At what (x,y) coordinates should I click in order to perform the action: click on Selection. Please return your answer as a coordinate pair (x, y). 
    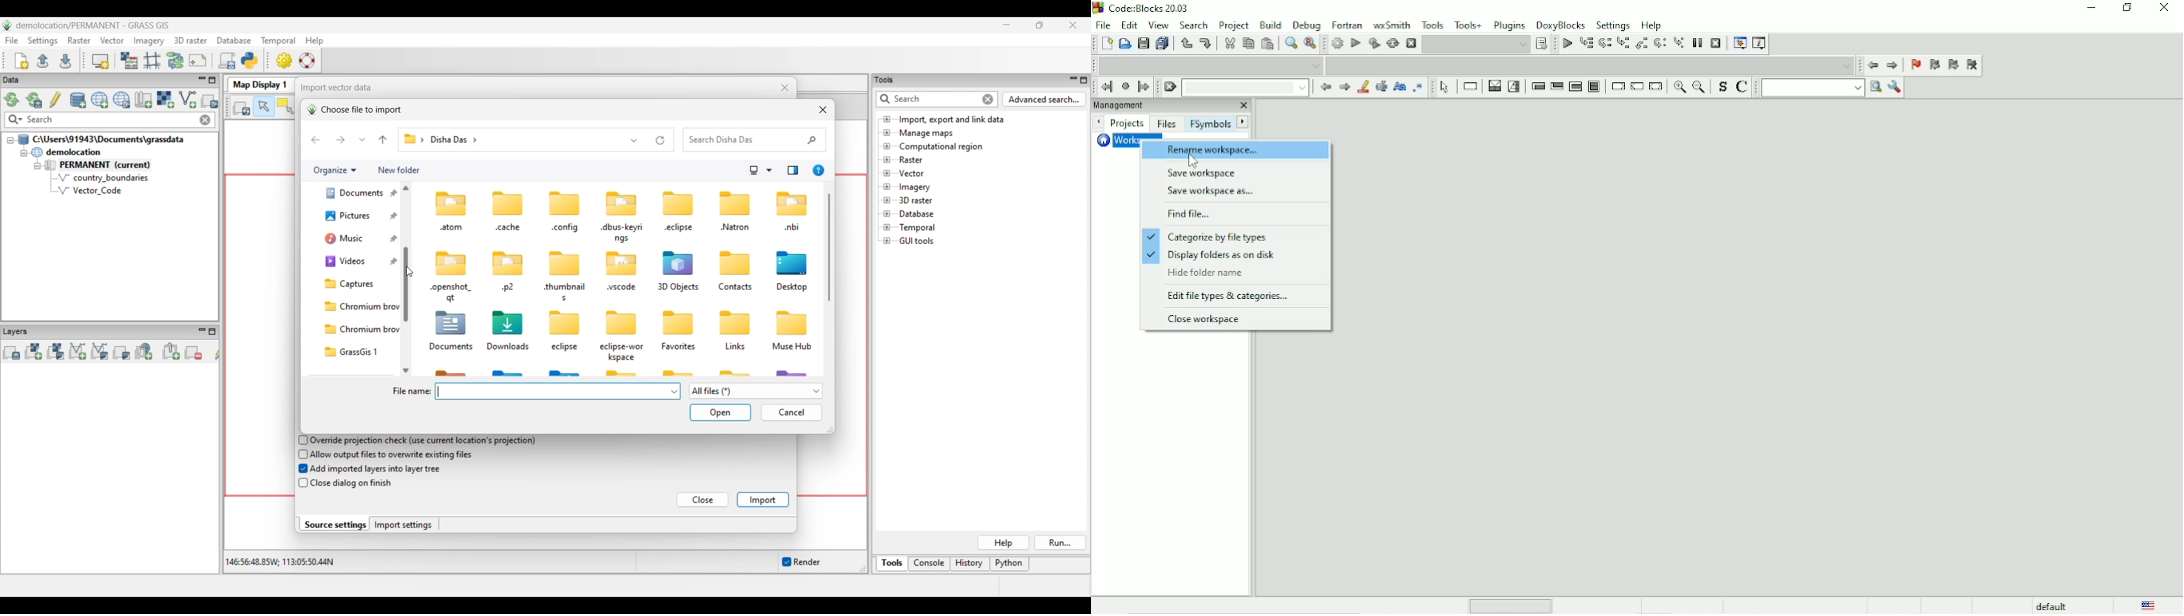
    Looking at the image, I should click on (1515, 86).